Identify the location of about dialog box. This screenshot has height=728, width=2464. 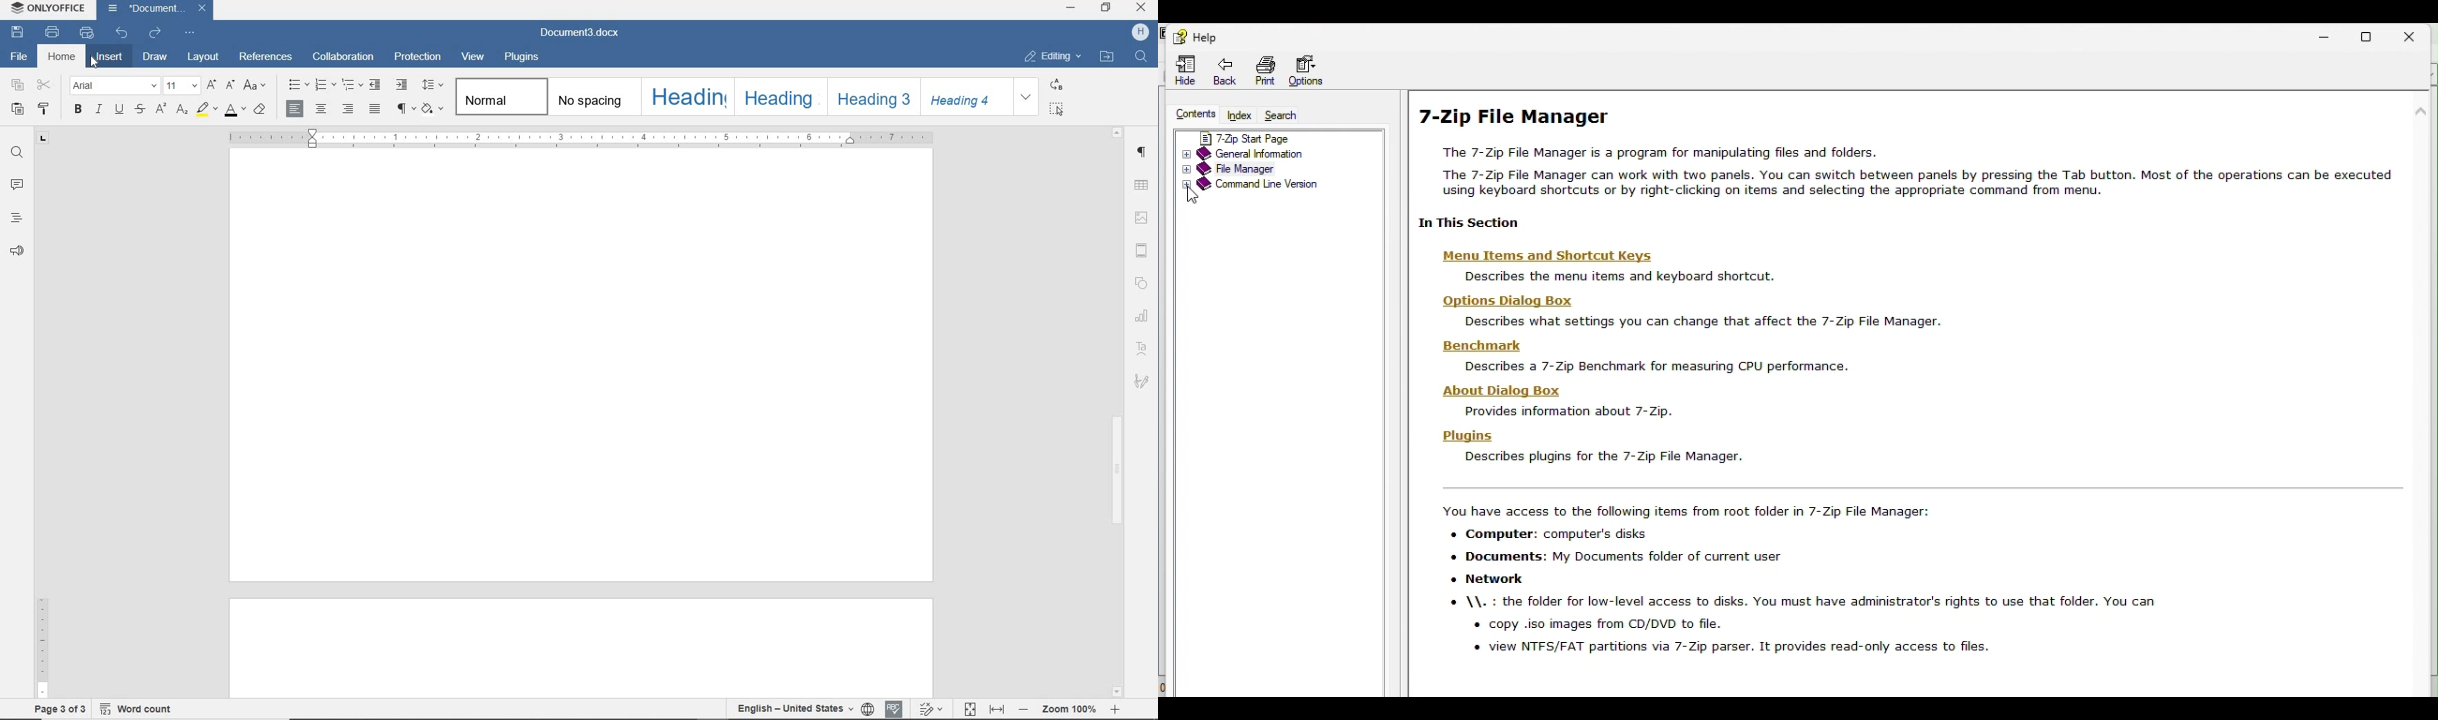
(1565, 402).